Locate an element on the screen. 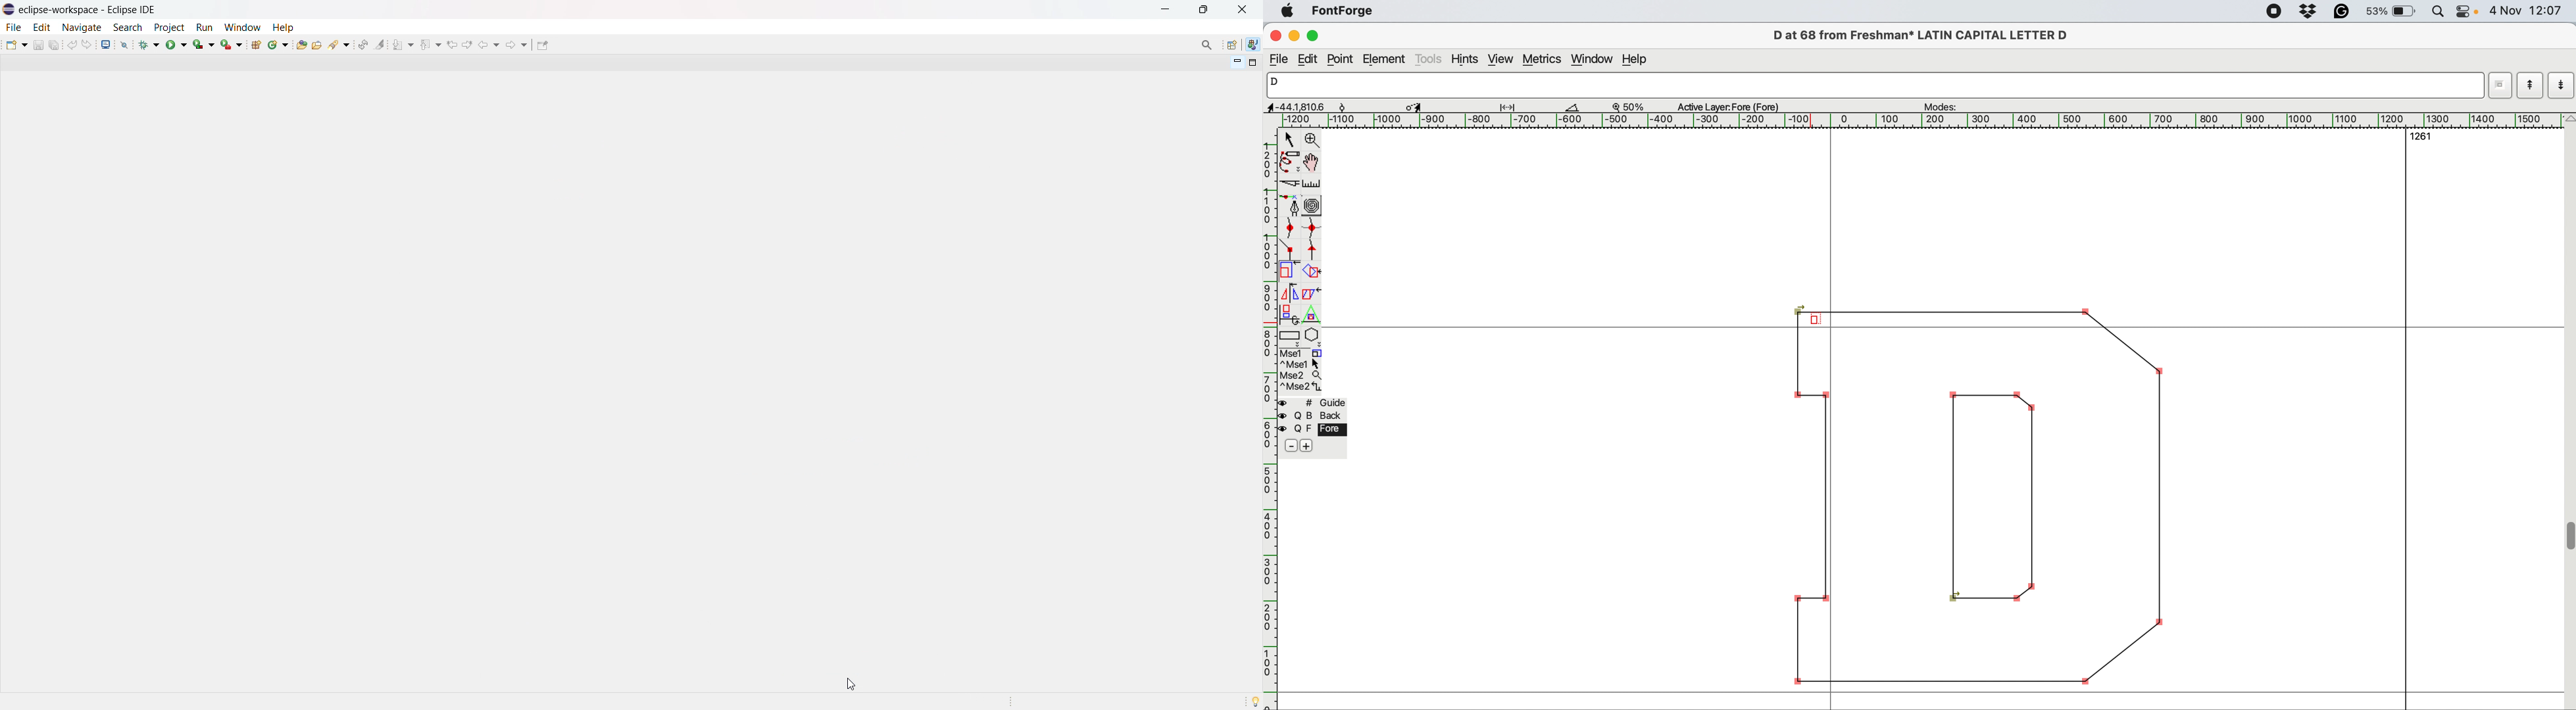 The height and width of the screenshot is (728, 2576). title is located at coordinates (89, 9).